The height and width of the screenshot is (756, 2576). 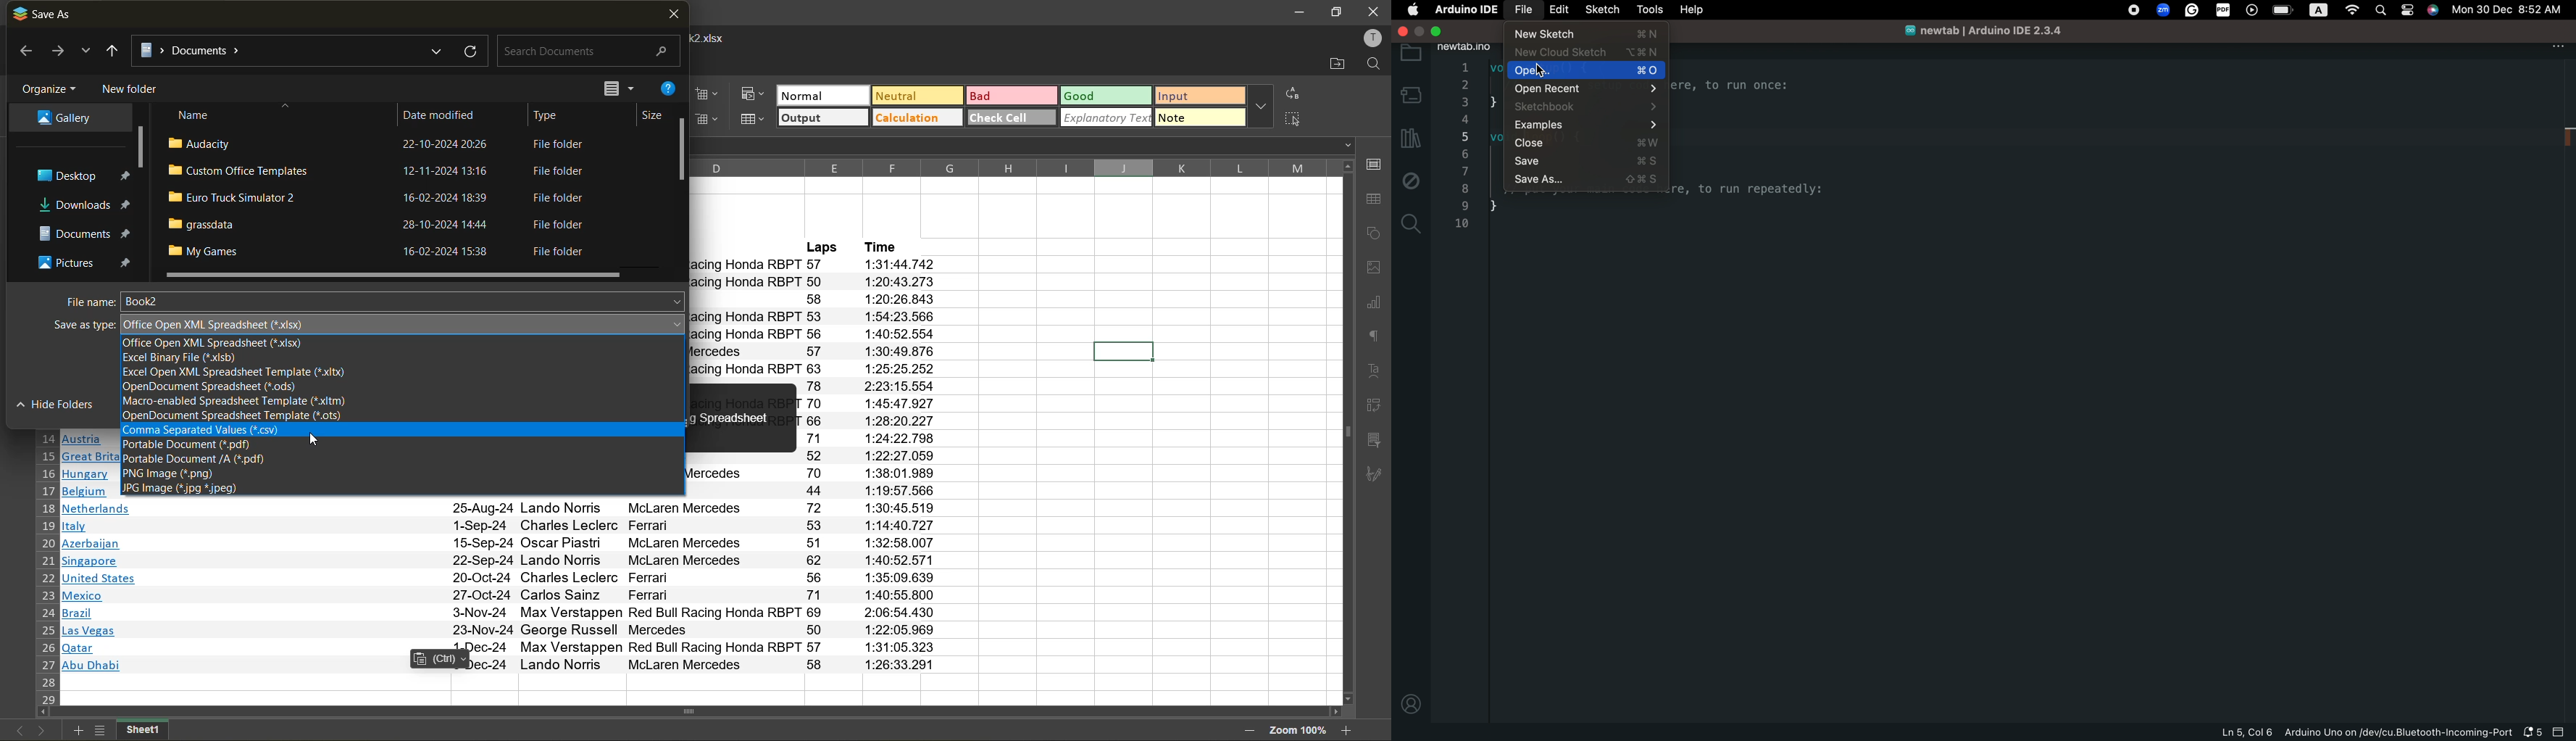 What do you see at coordinates (755, 119) in the screenshot?
I see `format as table` at bounding box center [755, 119].